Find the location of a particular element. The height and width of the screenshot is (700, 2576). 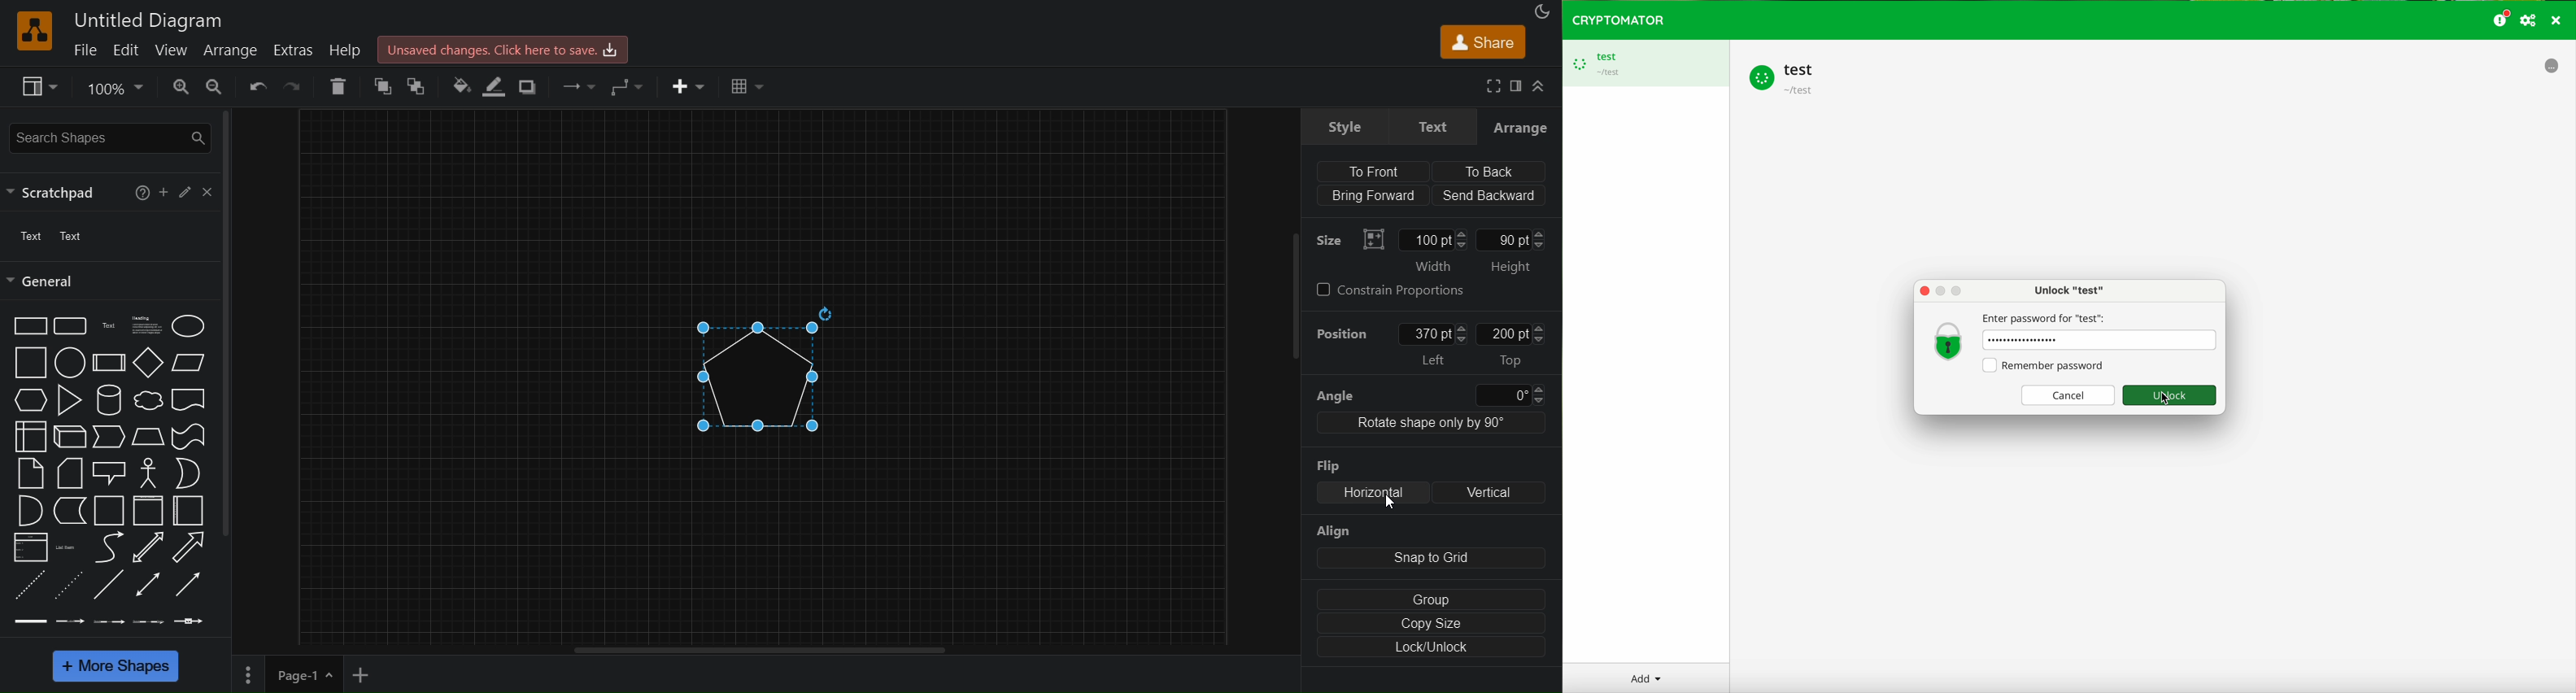

connection is located at coordinates (574, 86).